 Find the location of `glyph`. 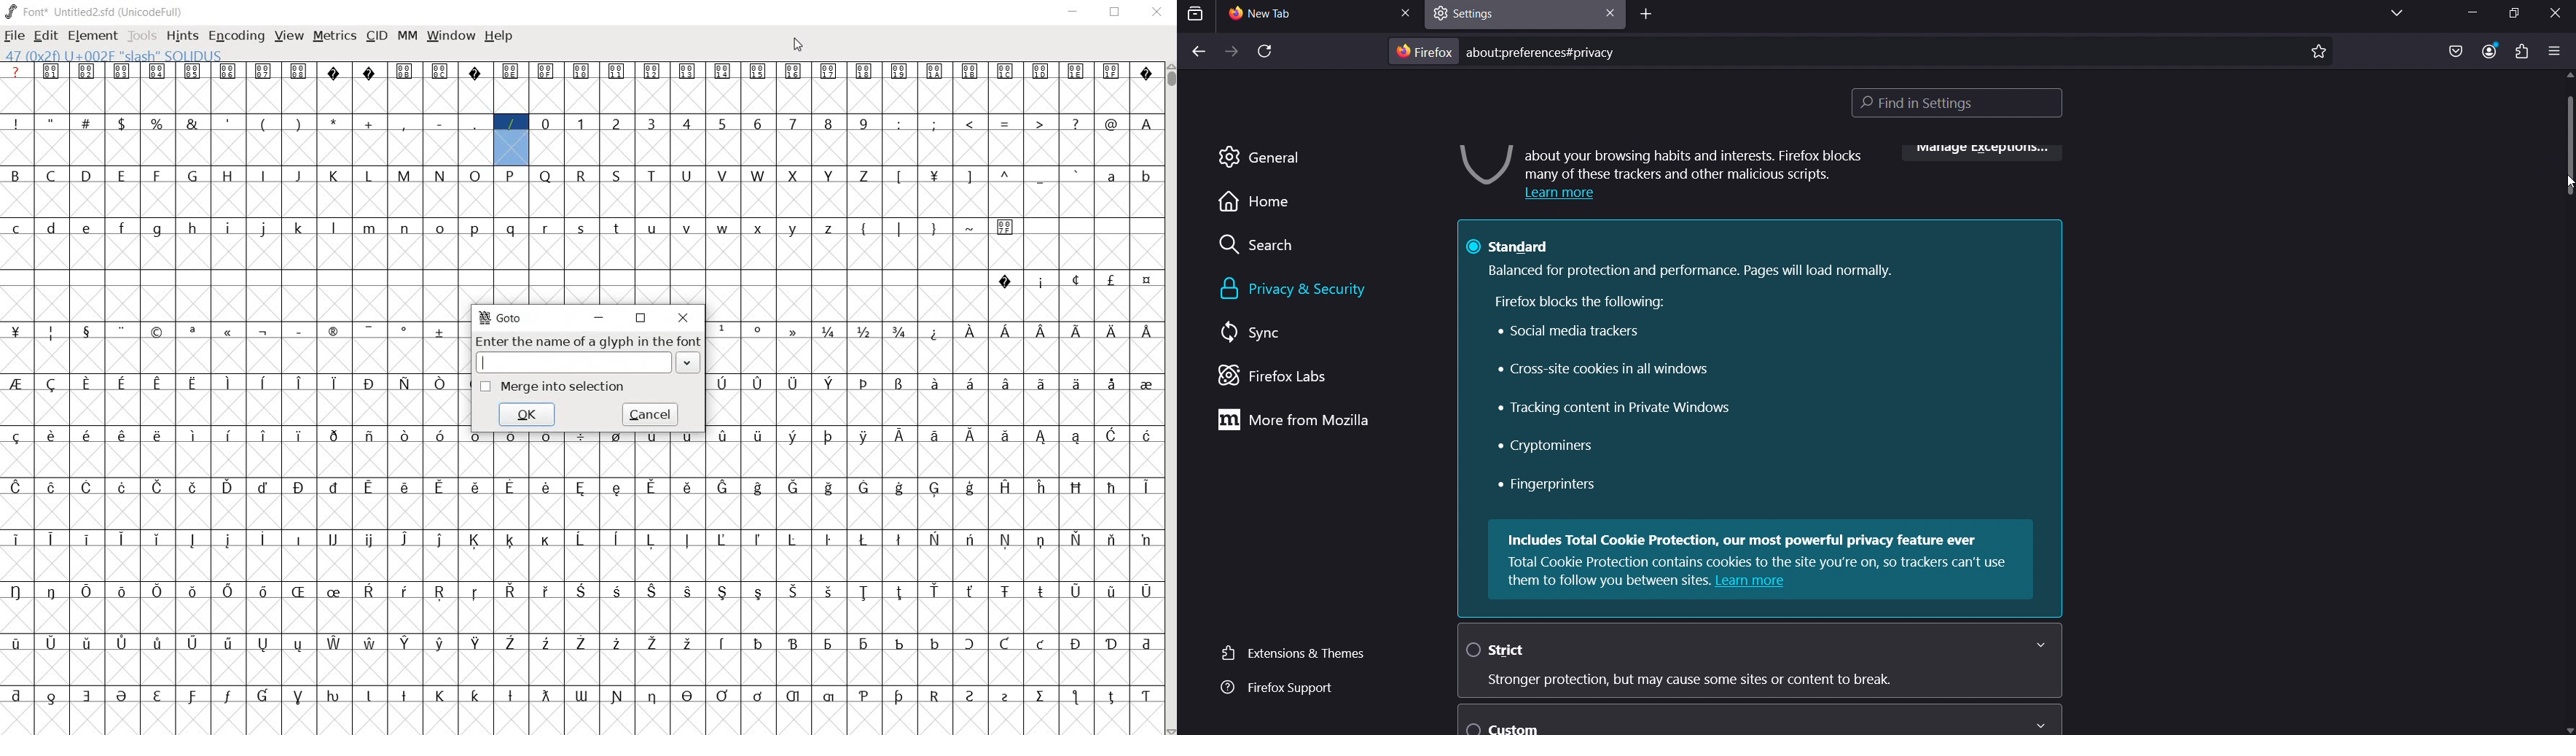

glyph is located at coordinates (899, 593).